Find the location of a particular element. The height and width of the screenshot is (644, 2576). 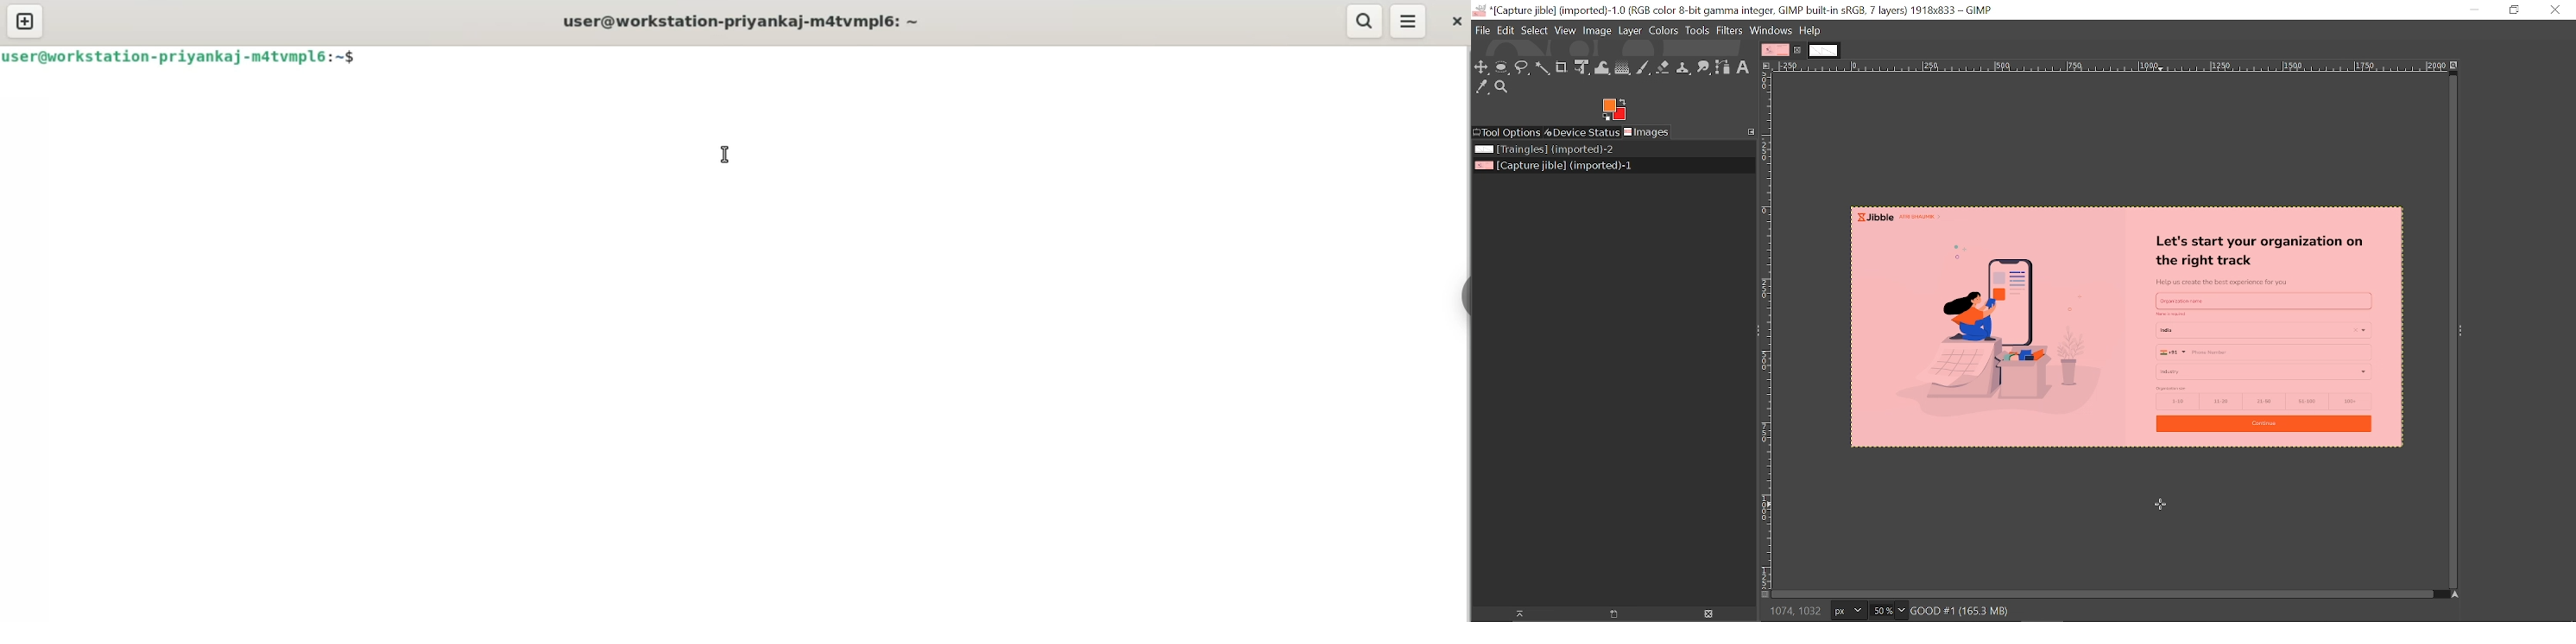

Gradient is located at coordinates (1622, 67).